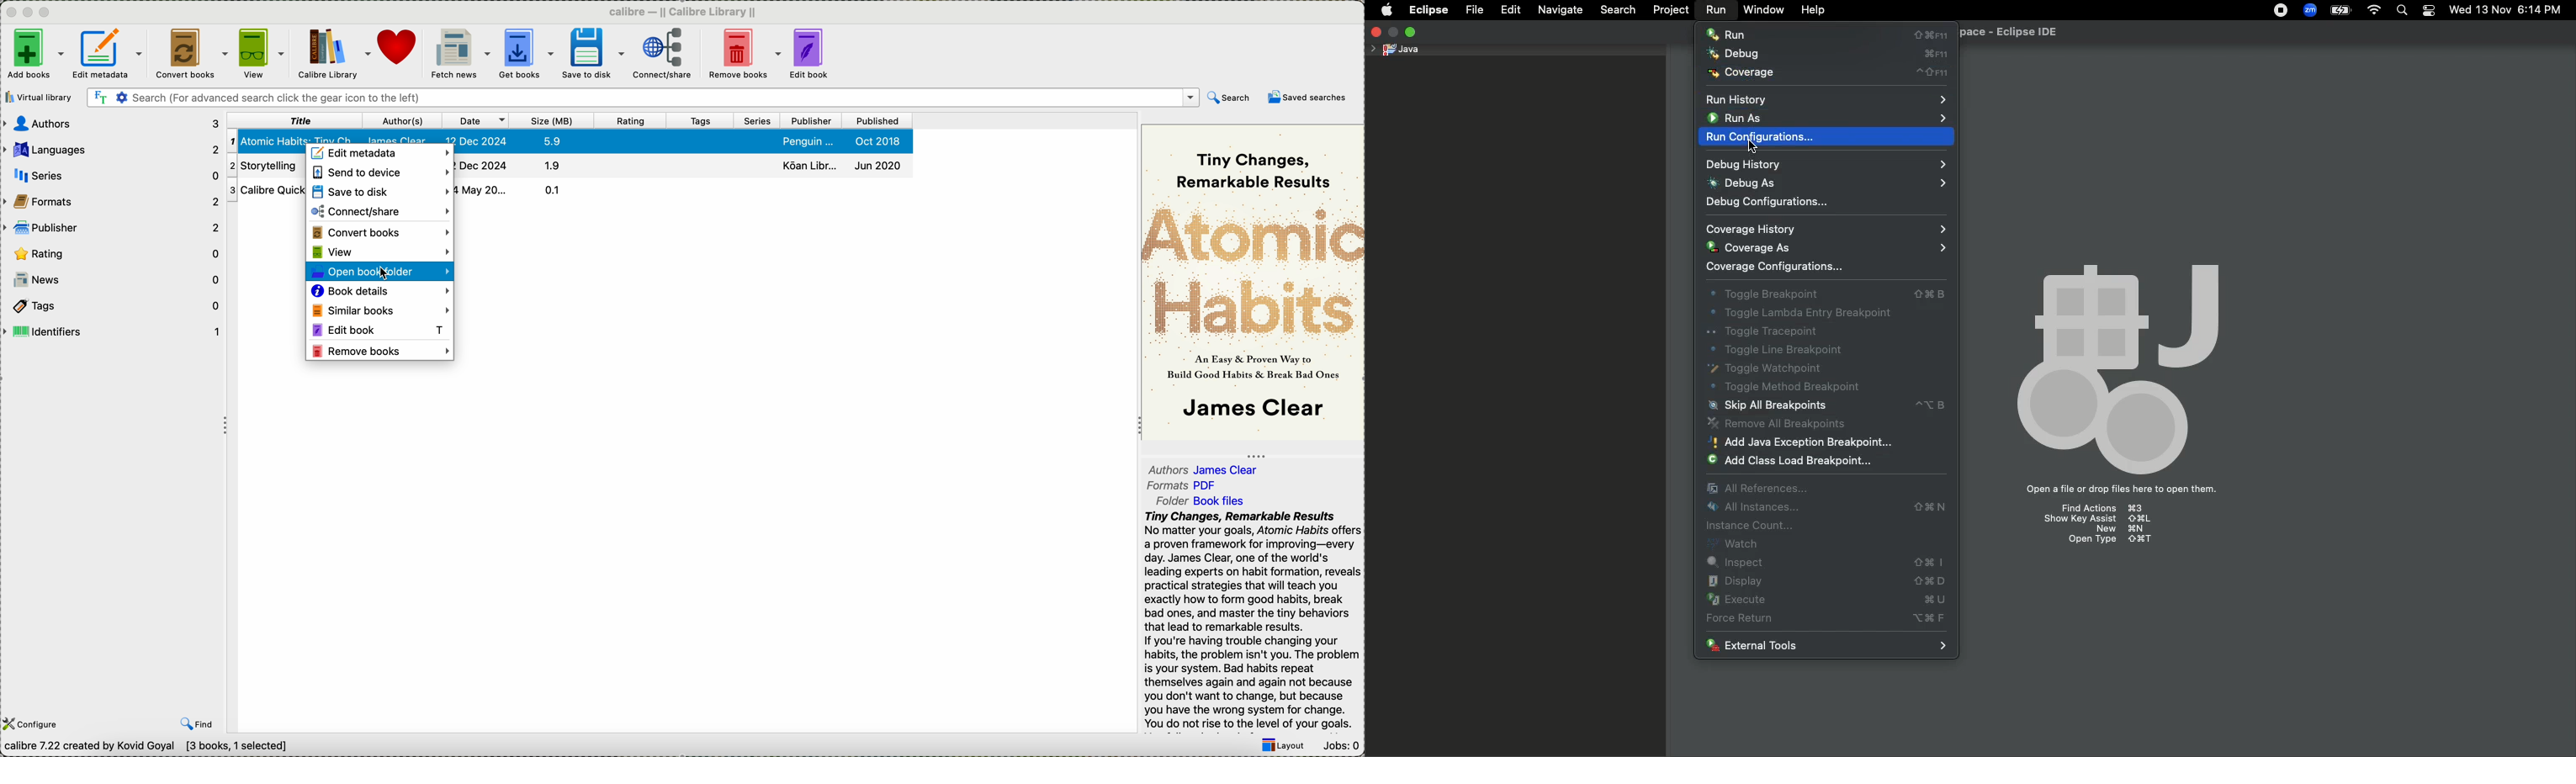 This screenshot has width=2576, height=784. Describe the element at coordinates (1394, 50) in the screenshot. I see `Java project` at that location.